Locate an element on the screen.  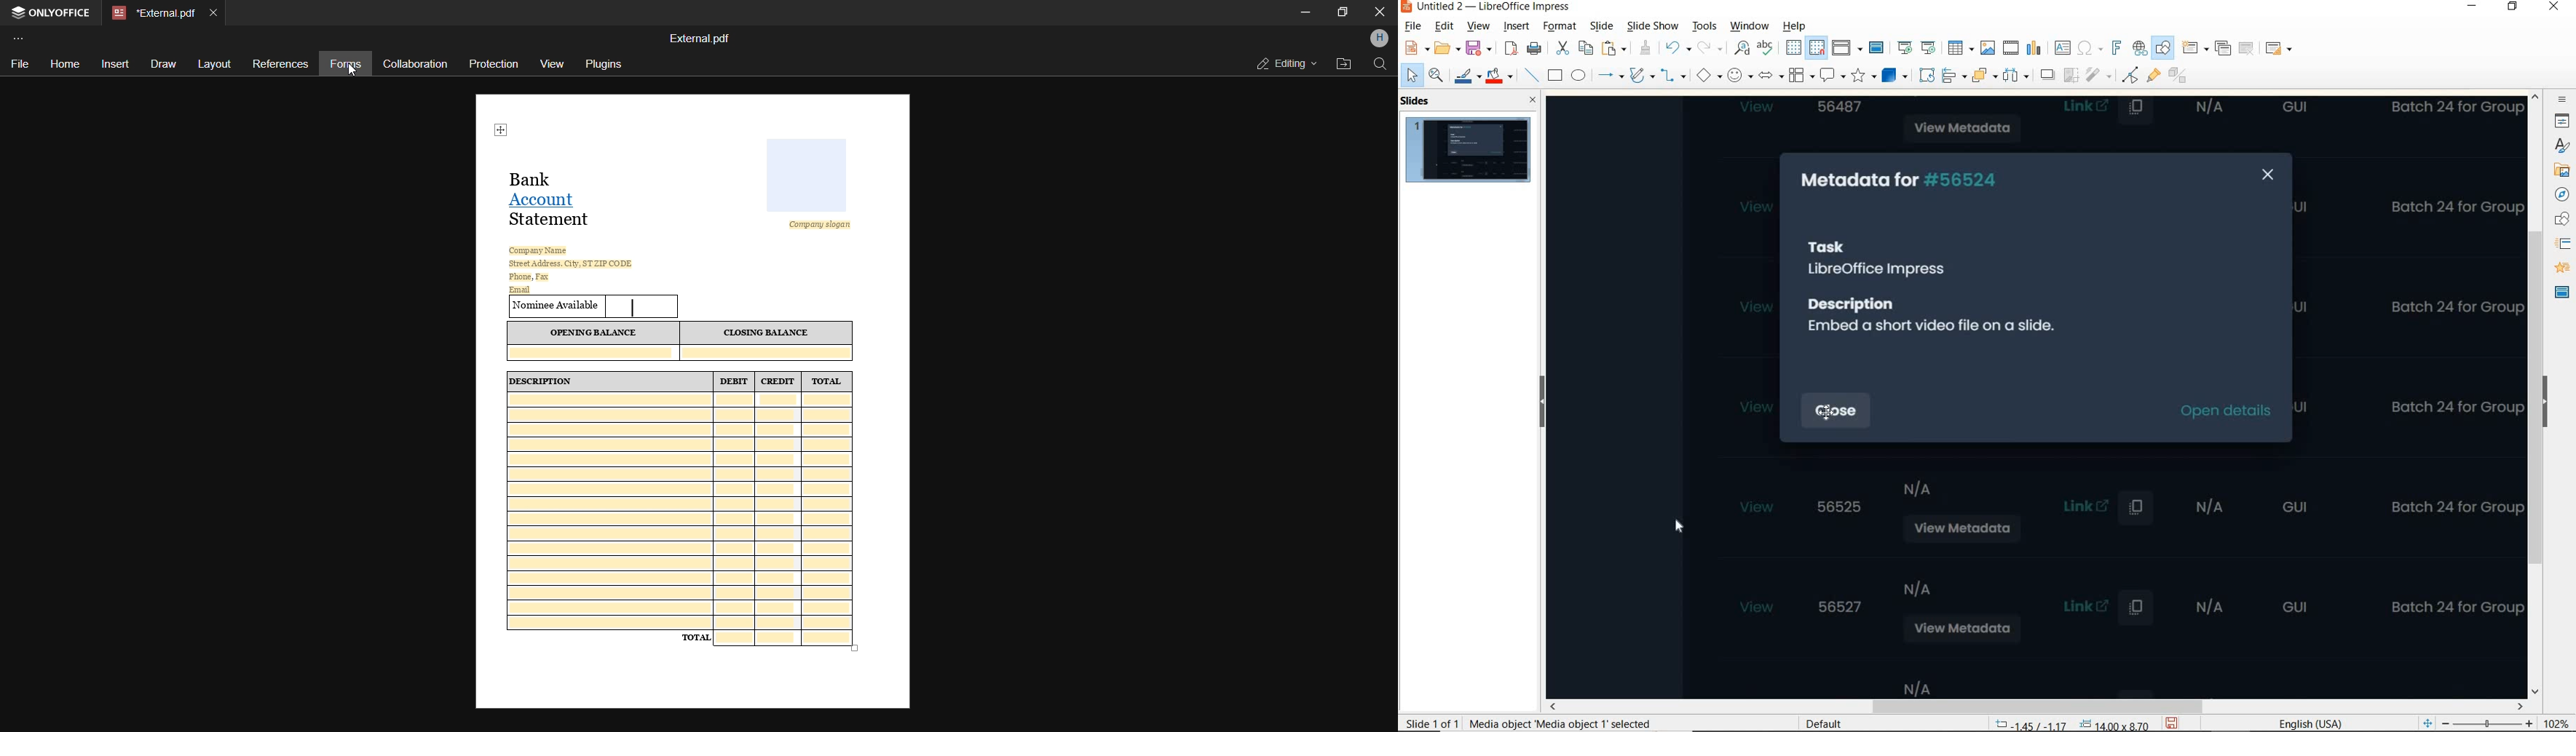
INSERT IMAGE is located at coordinates (1989, 48).